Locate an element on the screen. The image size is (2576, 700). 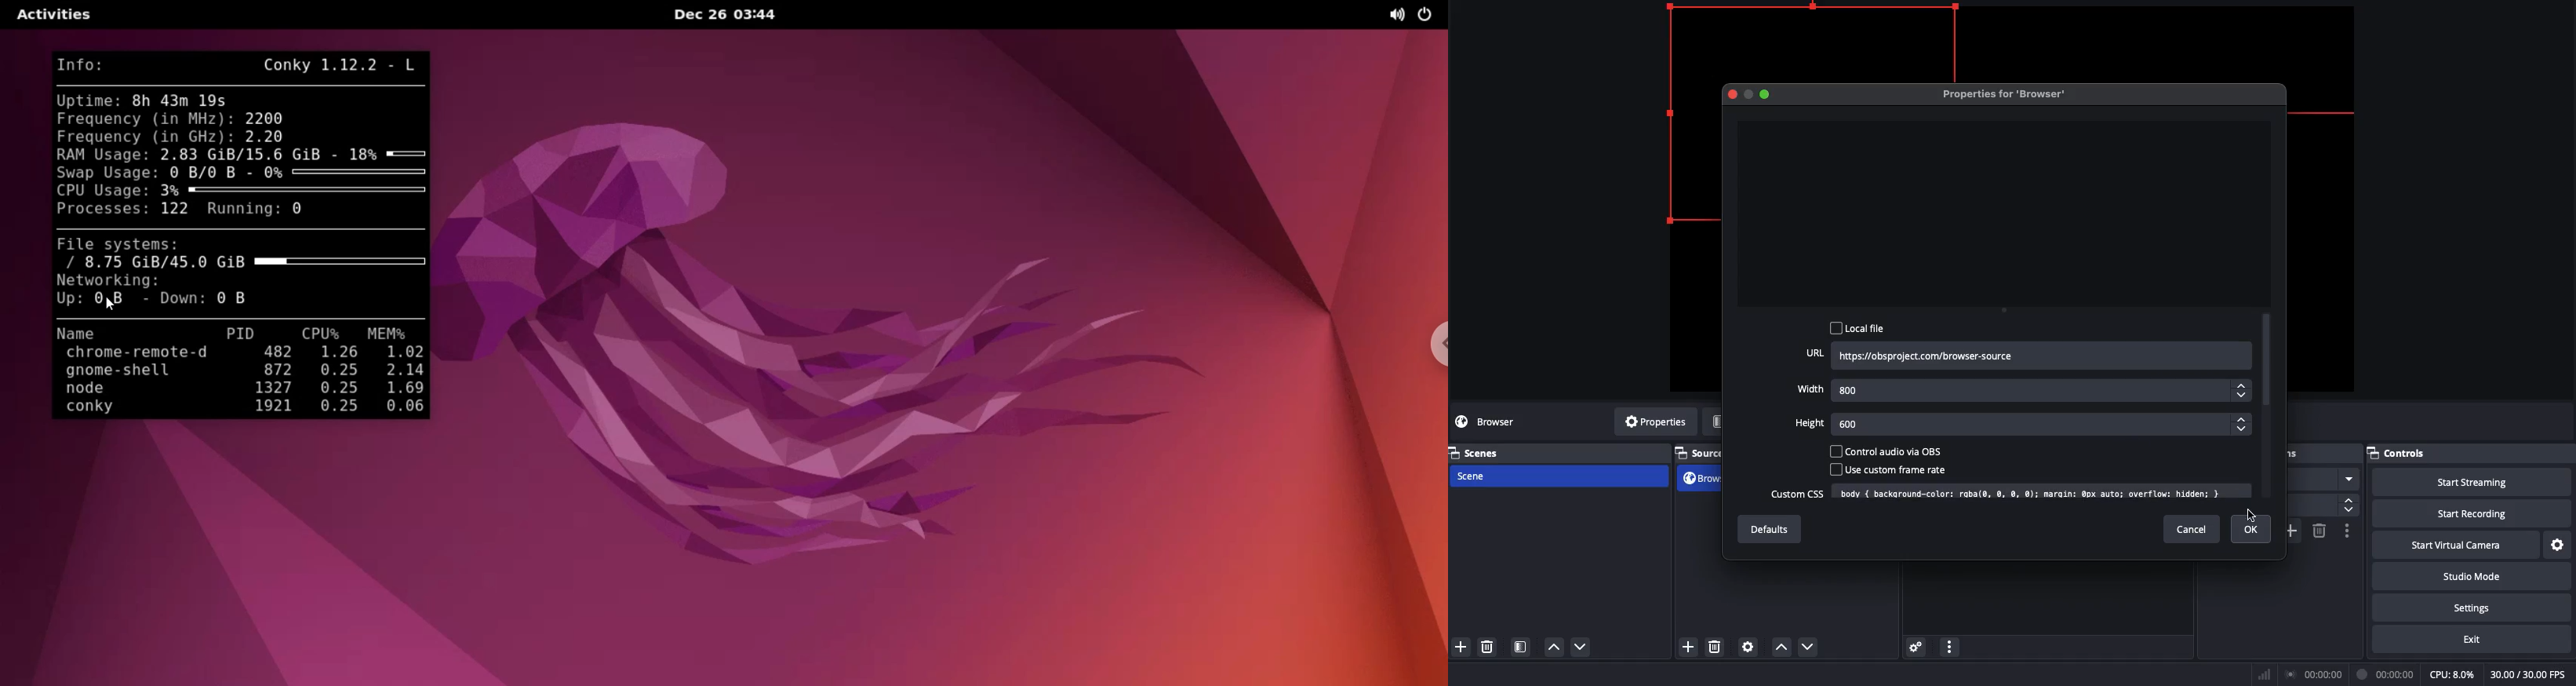
Start virtual camera is located at coordinates (2458, 543).